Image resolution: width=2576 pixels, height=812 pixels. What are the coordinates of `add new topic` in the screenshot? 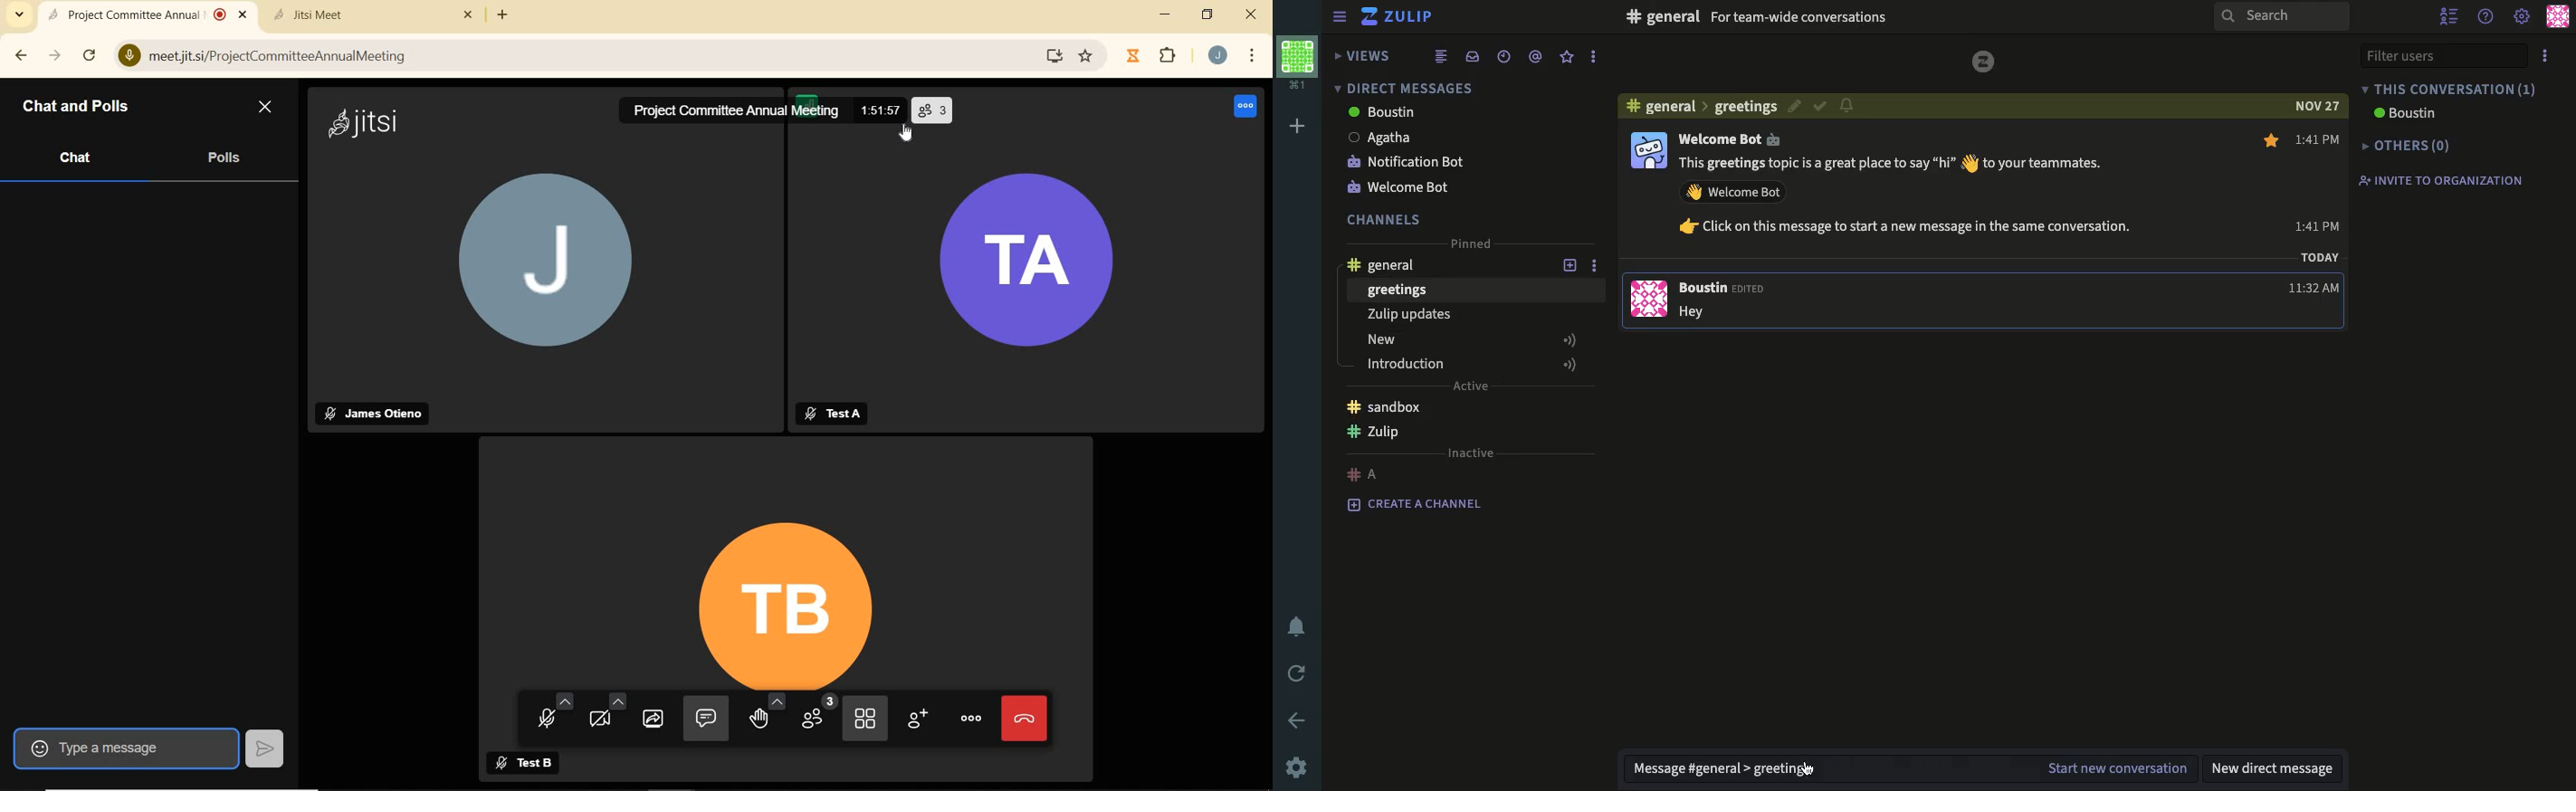 It's located at (1570, 267).